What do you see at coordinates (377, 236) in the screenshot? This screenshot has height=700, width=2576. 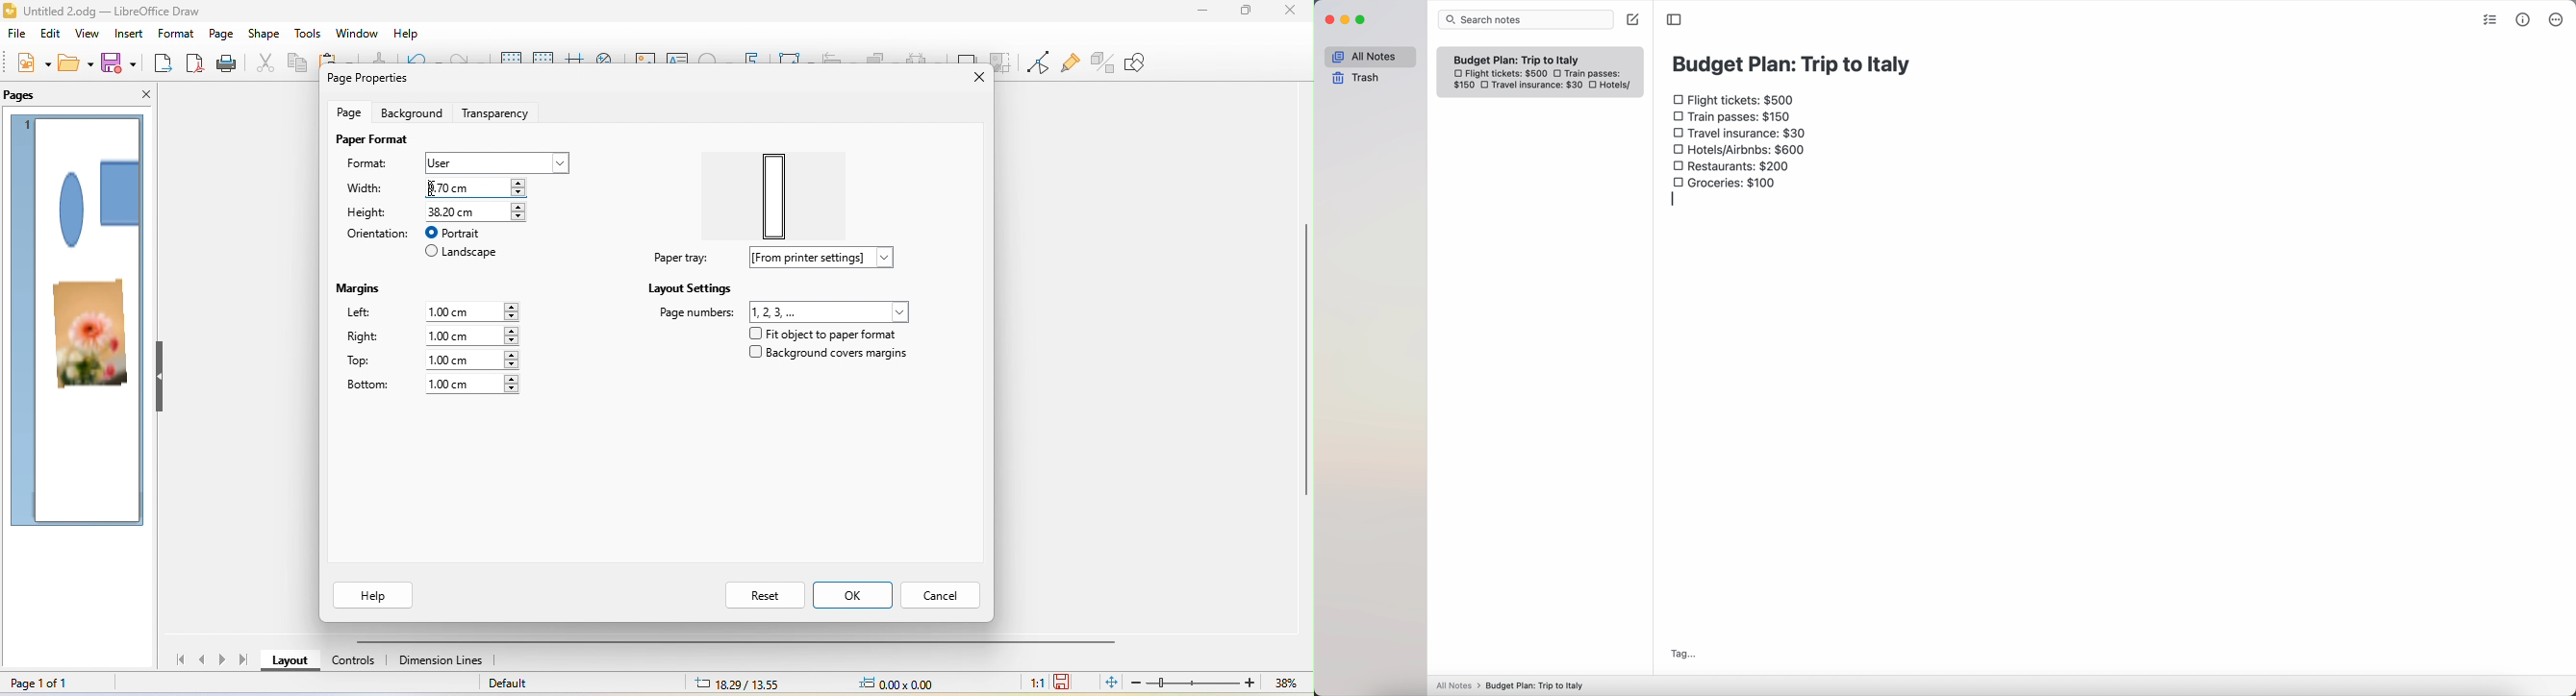 I see `orientation` at bounding box center [377, 236].